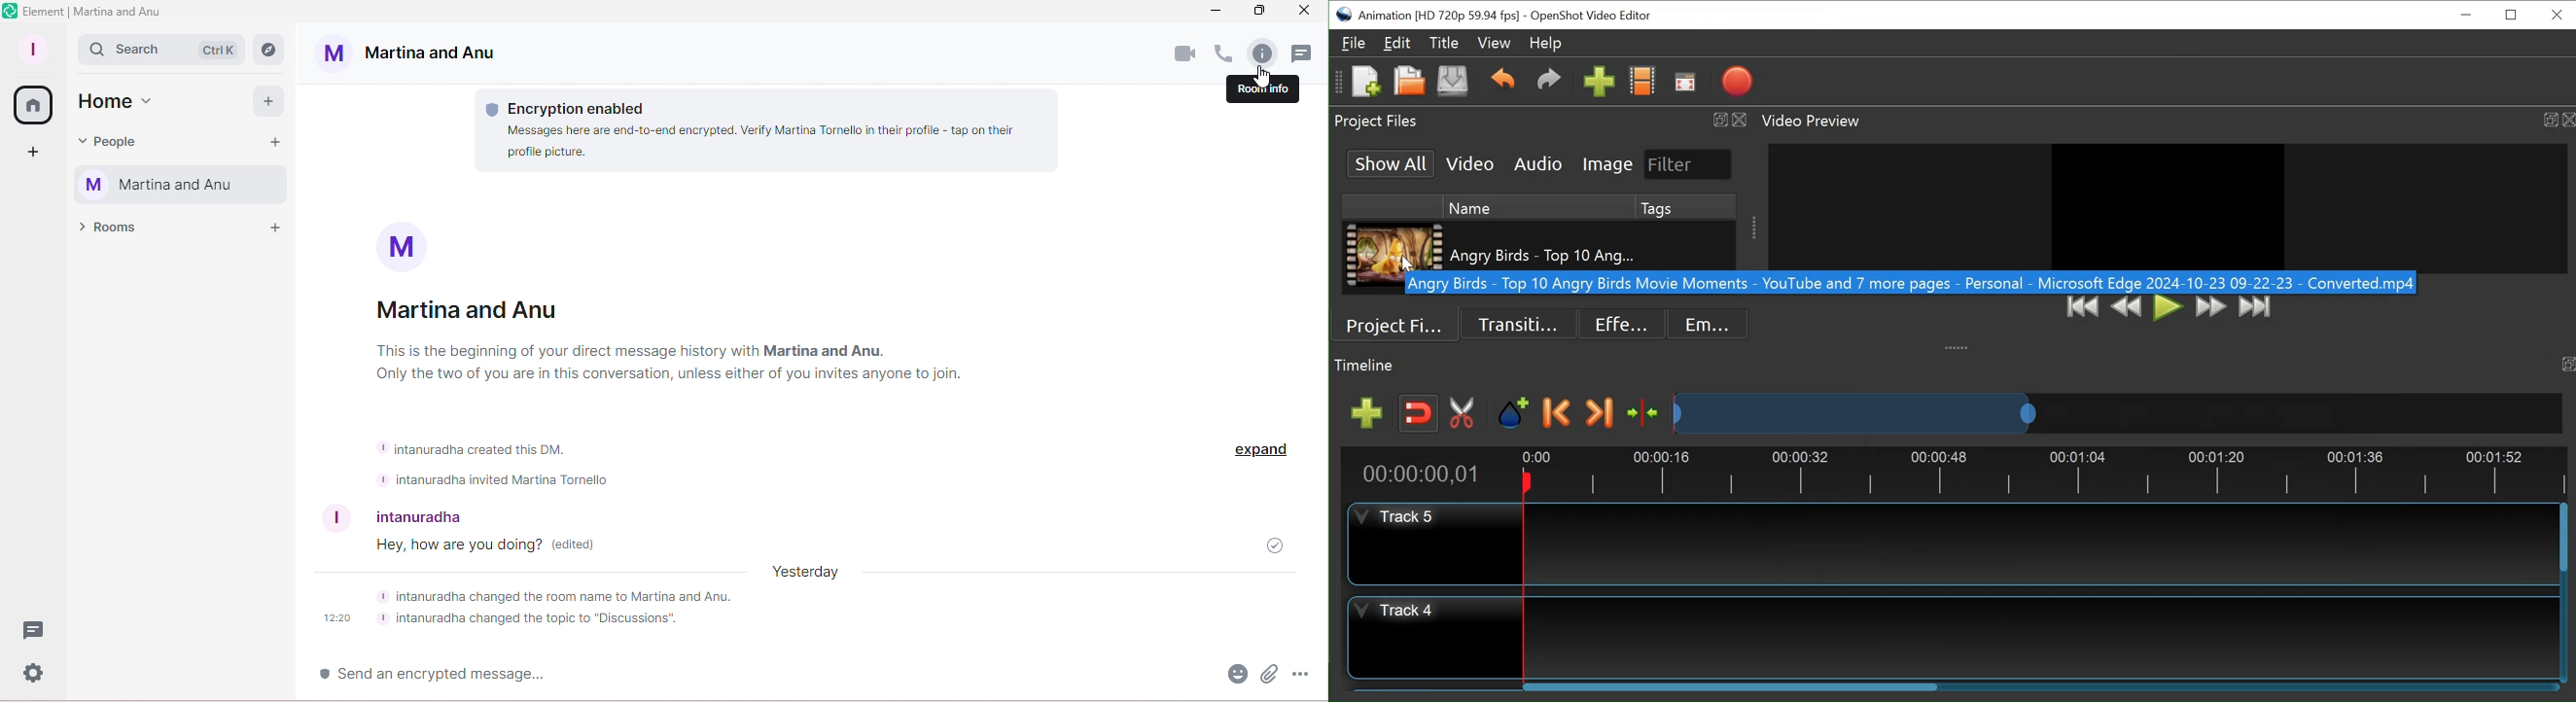 The height and width of the screenshot is (728, 2576). I want to click on room info, so click(1260, 89).